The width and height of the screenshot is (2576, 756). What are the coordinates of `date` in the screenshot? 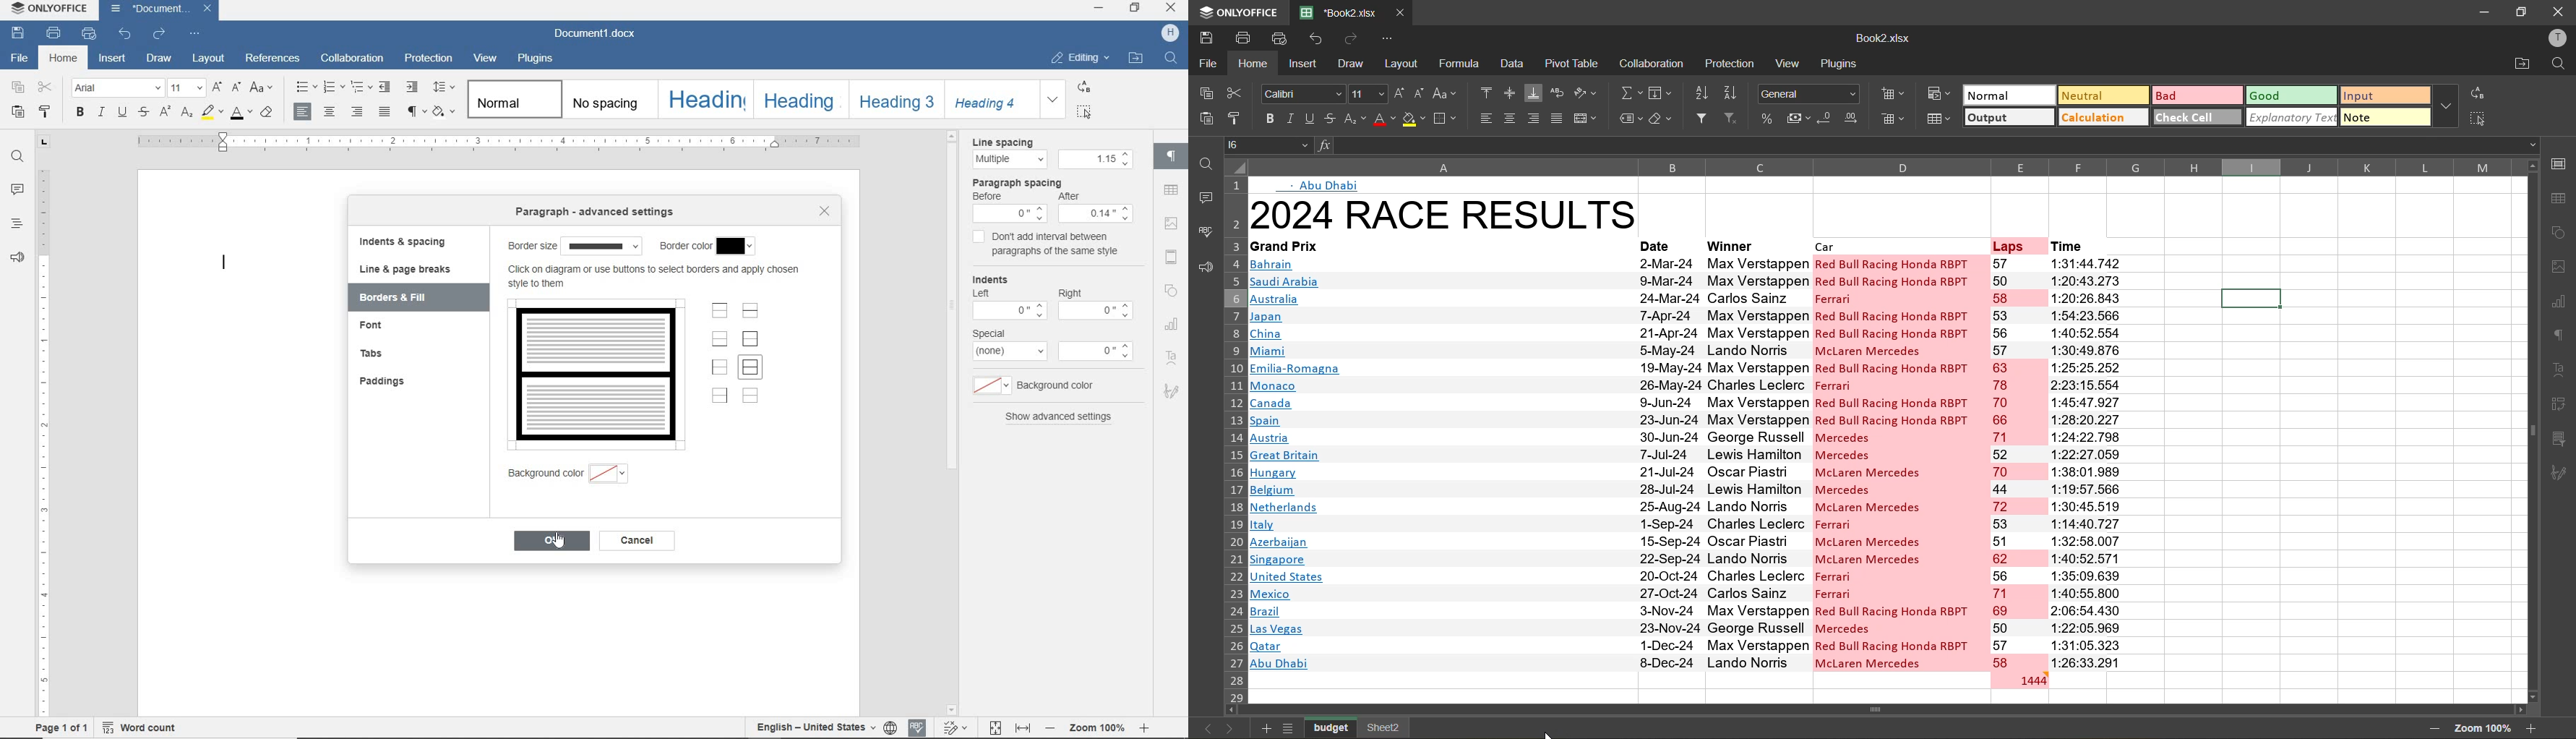 It's located at (1665, 244).